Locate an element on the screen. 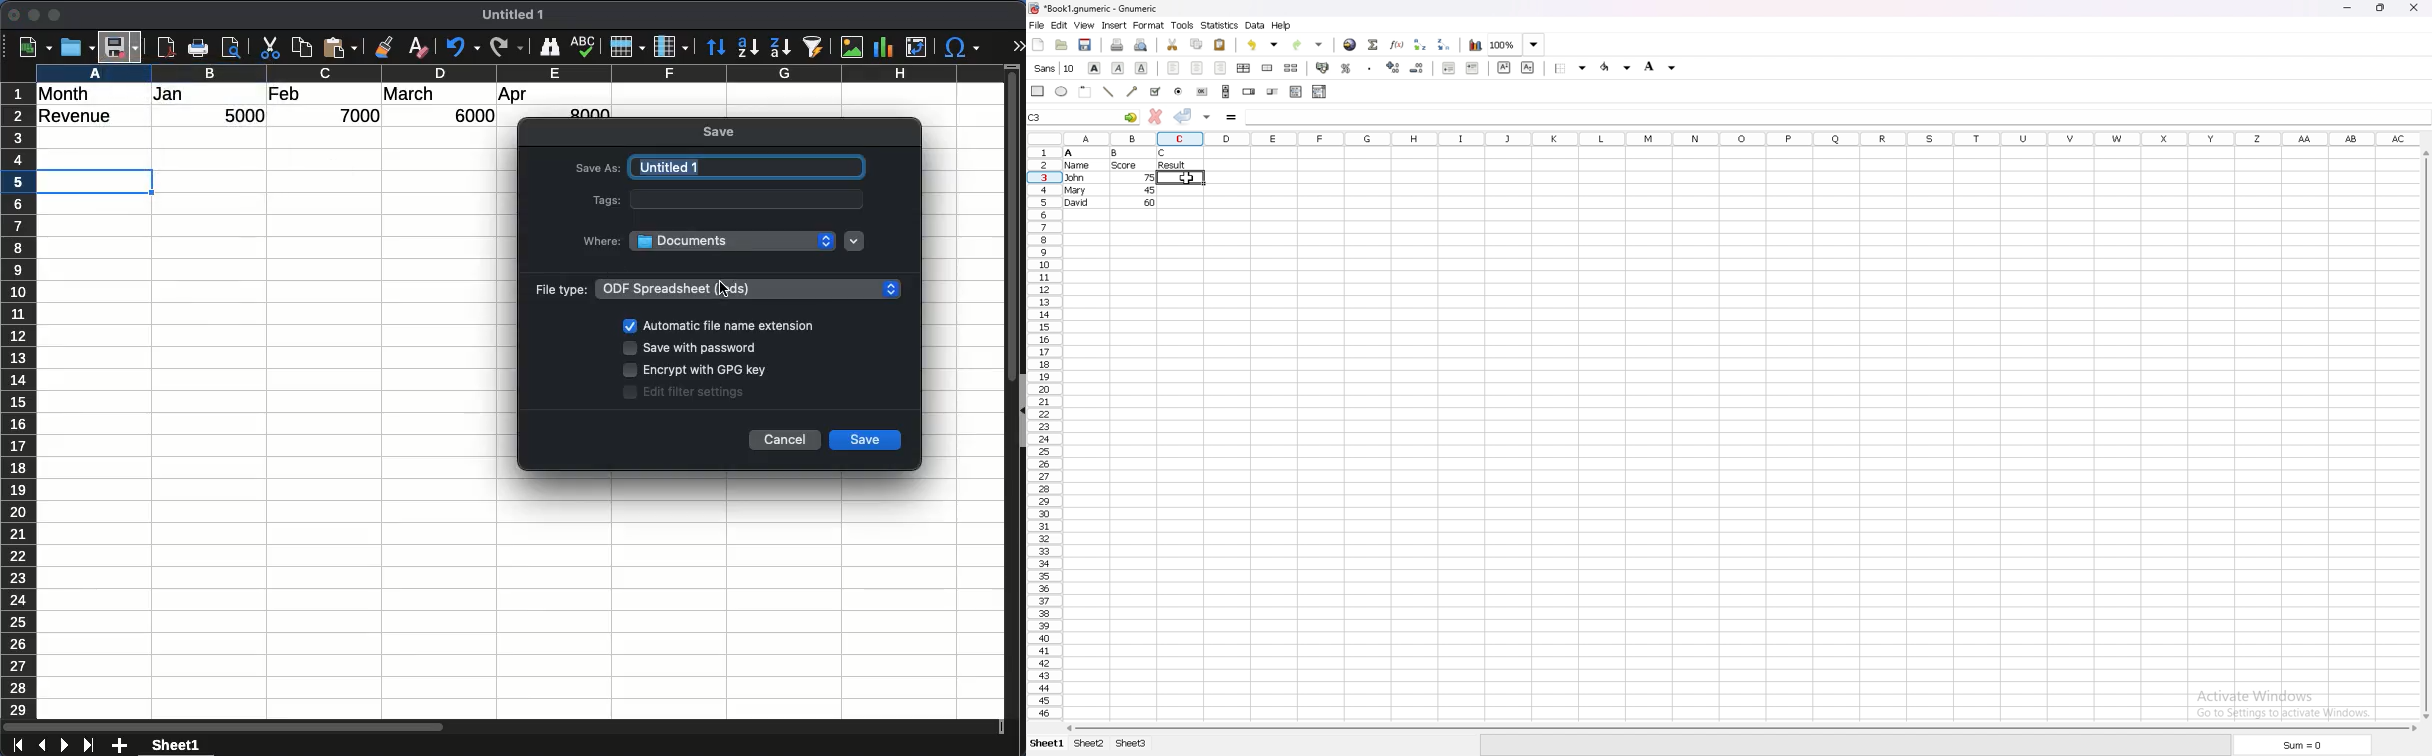 This screenshot has width=2436, height=756. untitled 1 is located at coordinates (746, 167).